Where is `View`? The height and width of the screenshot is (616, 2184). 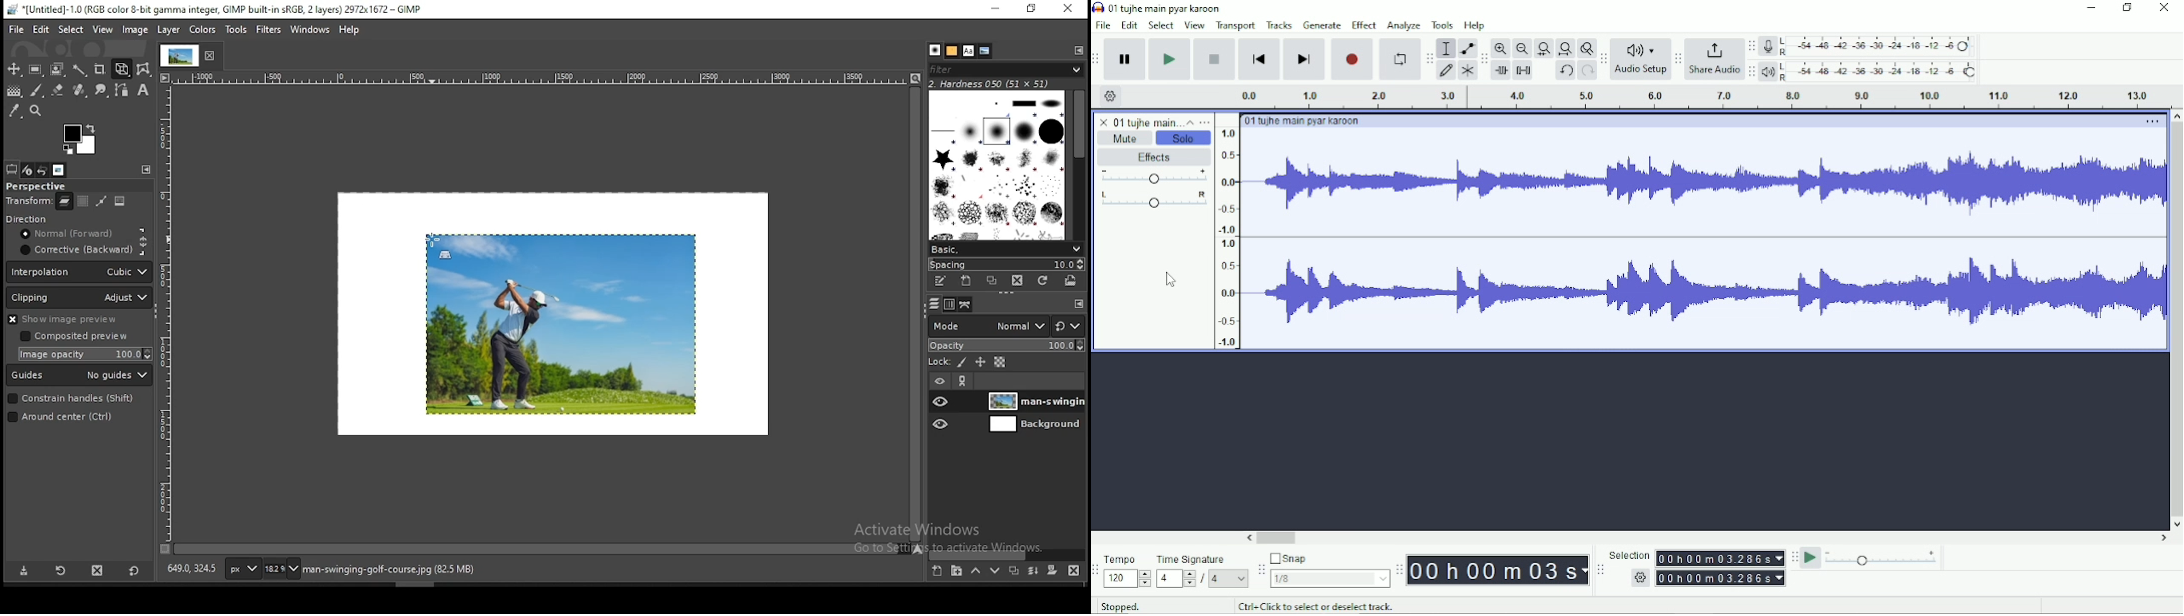
View is located at coordinates (1195, 24).